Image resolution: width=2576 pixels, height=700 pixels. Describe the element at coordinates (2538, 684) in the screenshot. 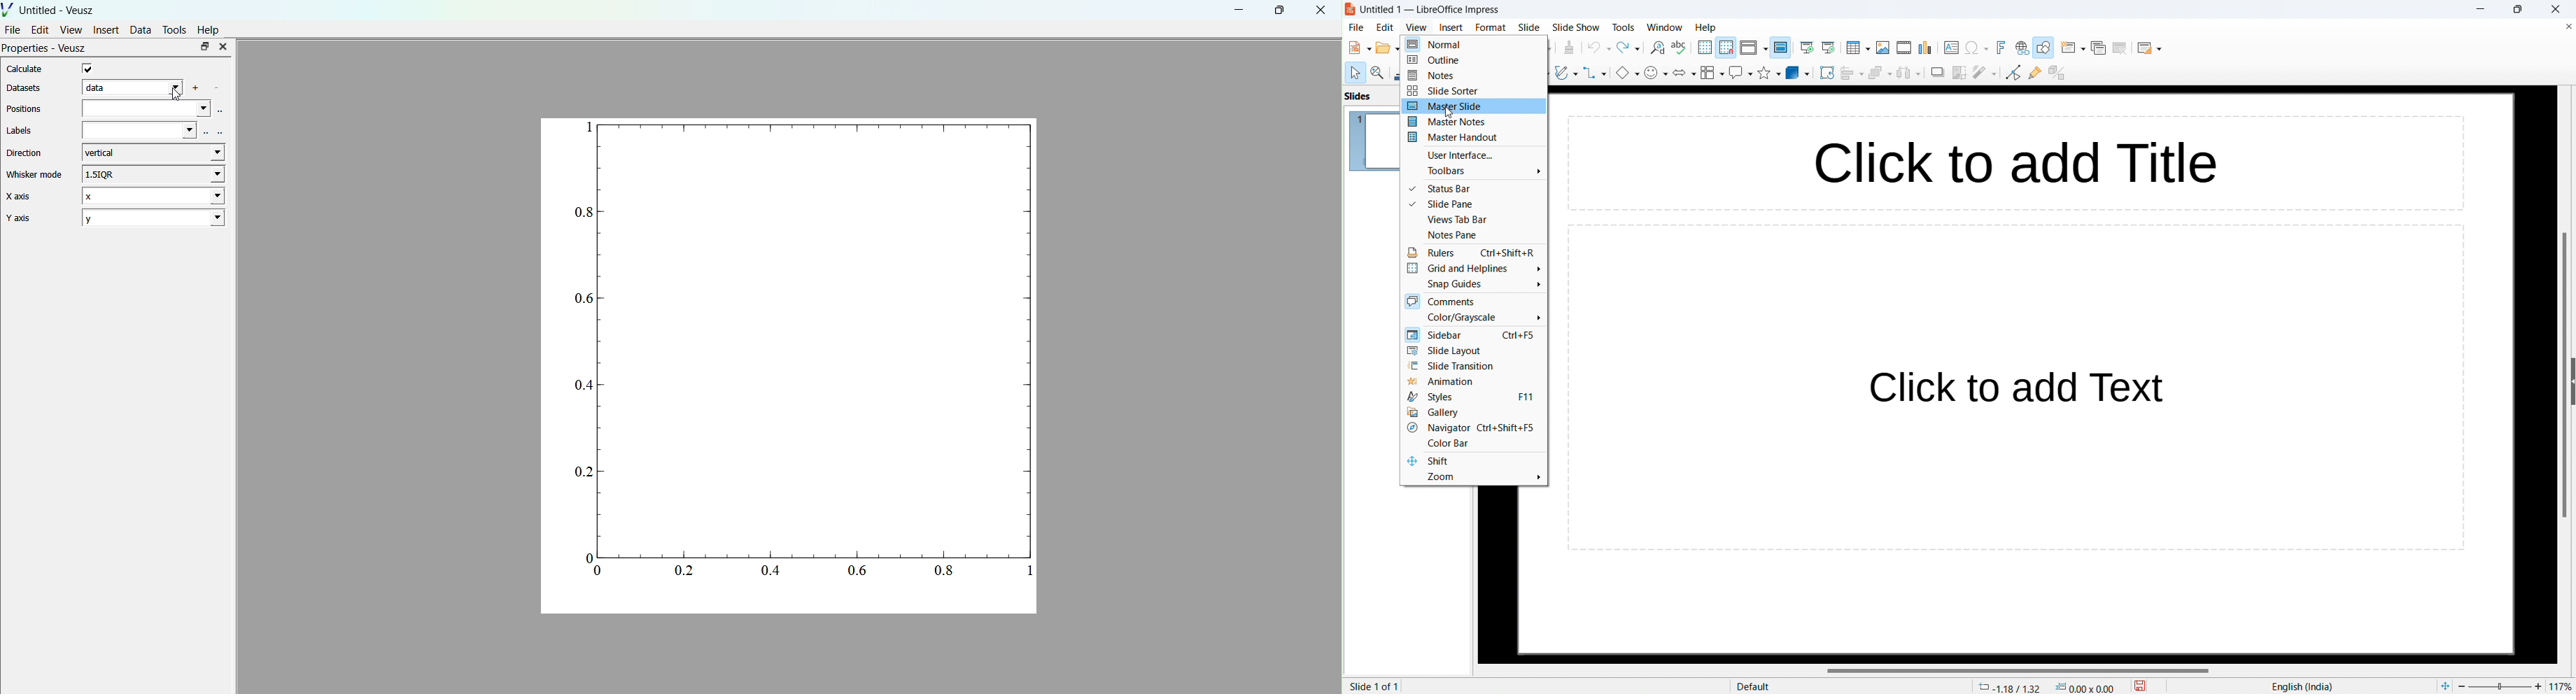

I see `zoom in` at that location.